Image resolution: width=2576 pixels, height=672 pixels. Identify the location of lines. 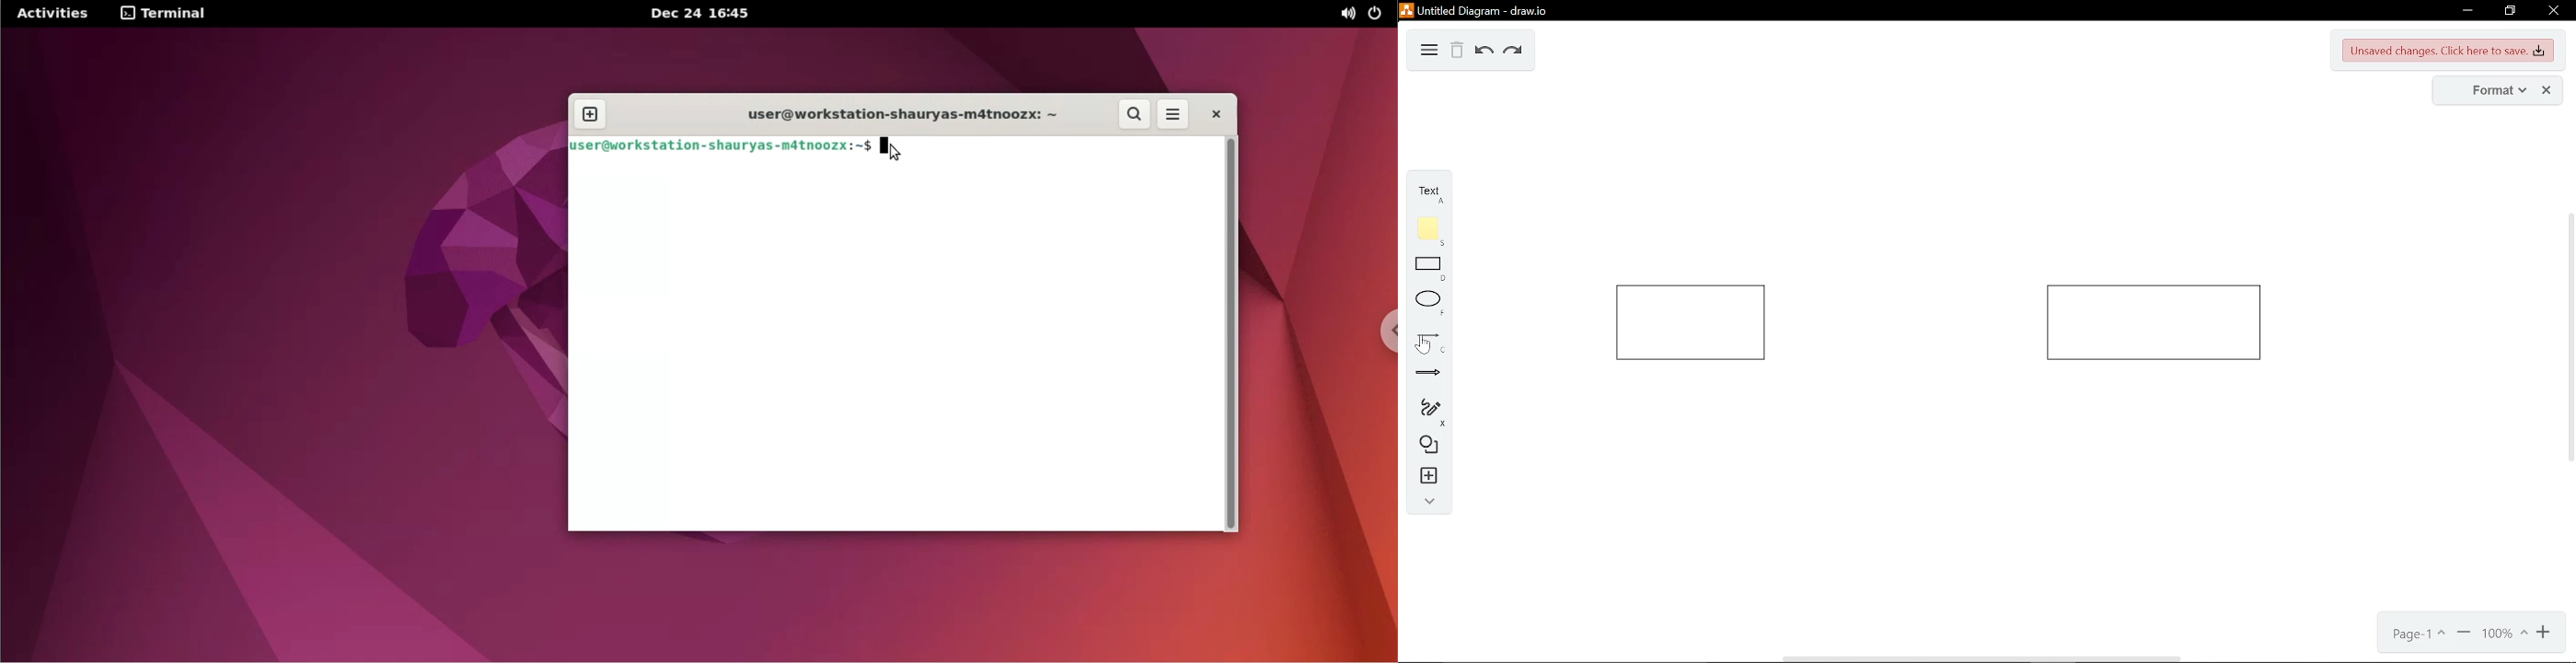
(1424, 343).